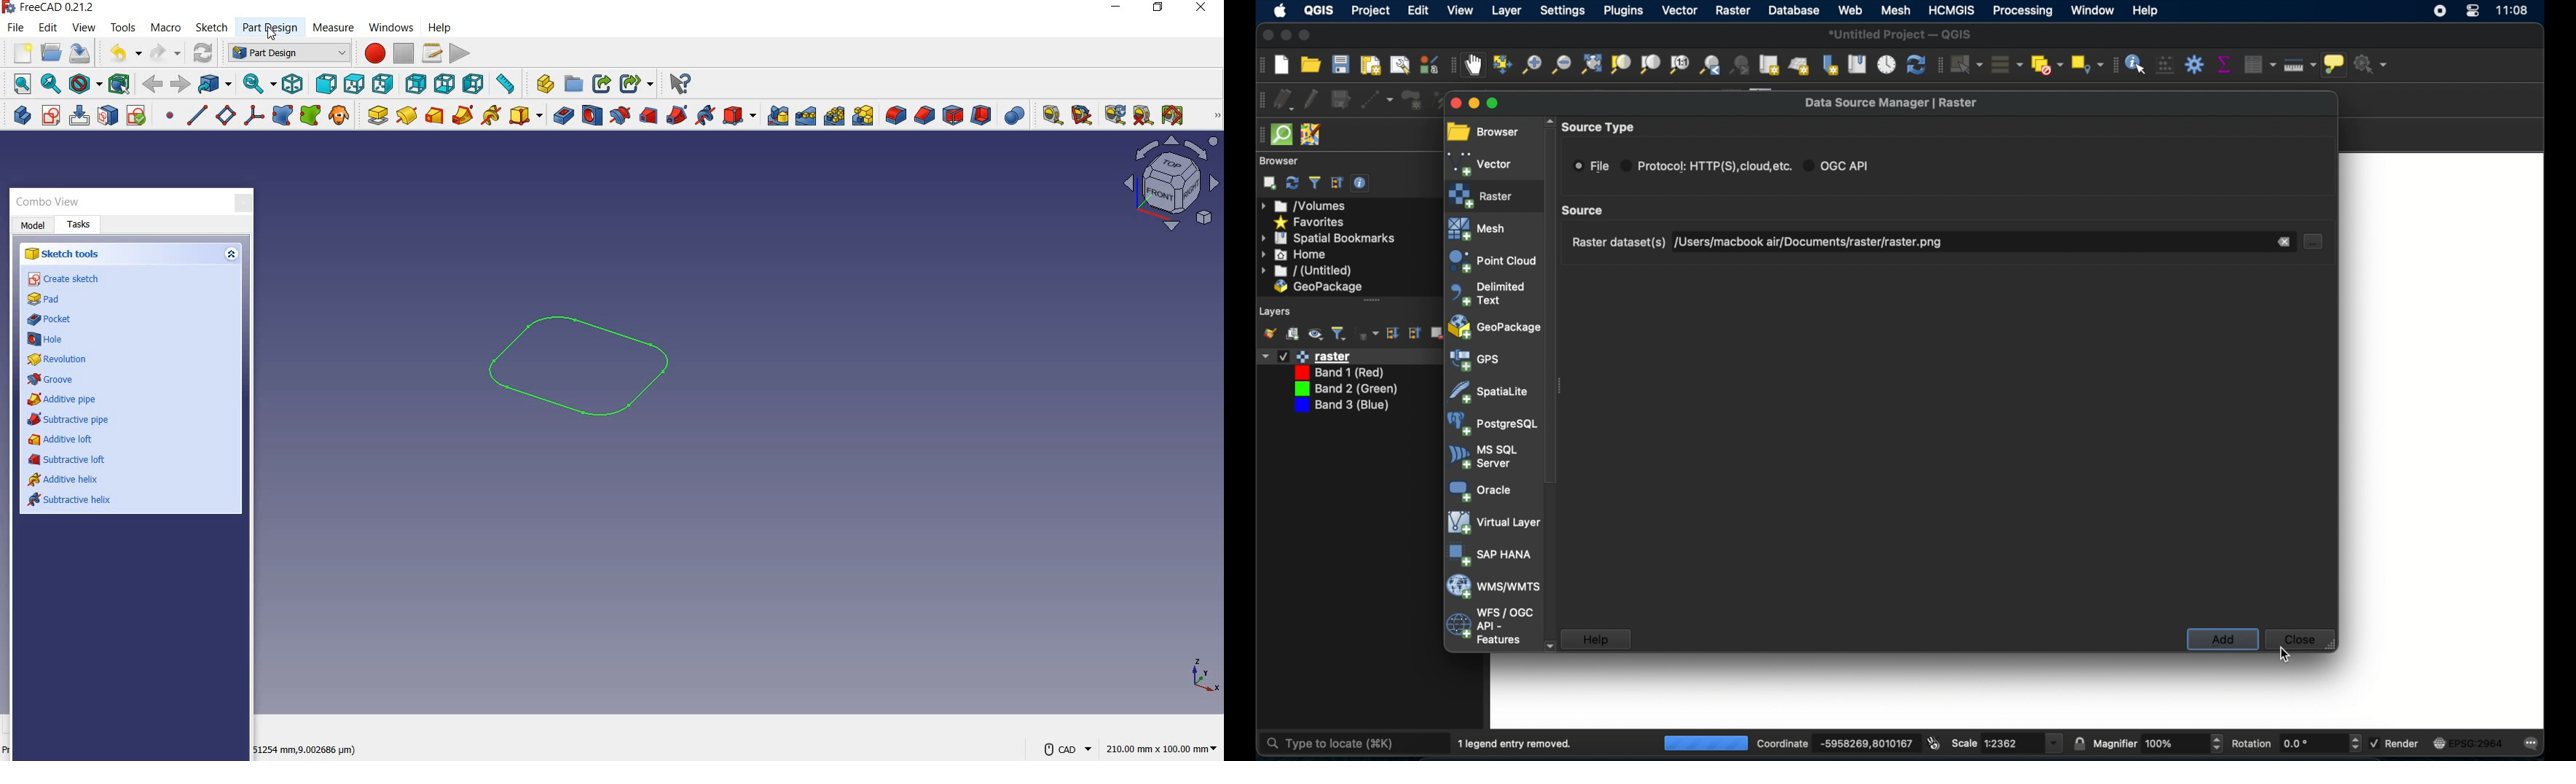 The height and width of the screenshot is (784, 2576). I want to click on measure line, so click(2302, 67).